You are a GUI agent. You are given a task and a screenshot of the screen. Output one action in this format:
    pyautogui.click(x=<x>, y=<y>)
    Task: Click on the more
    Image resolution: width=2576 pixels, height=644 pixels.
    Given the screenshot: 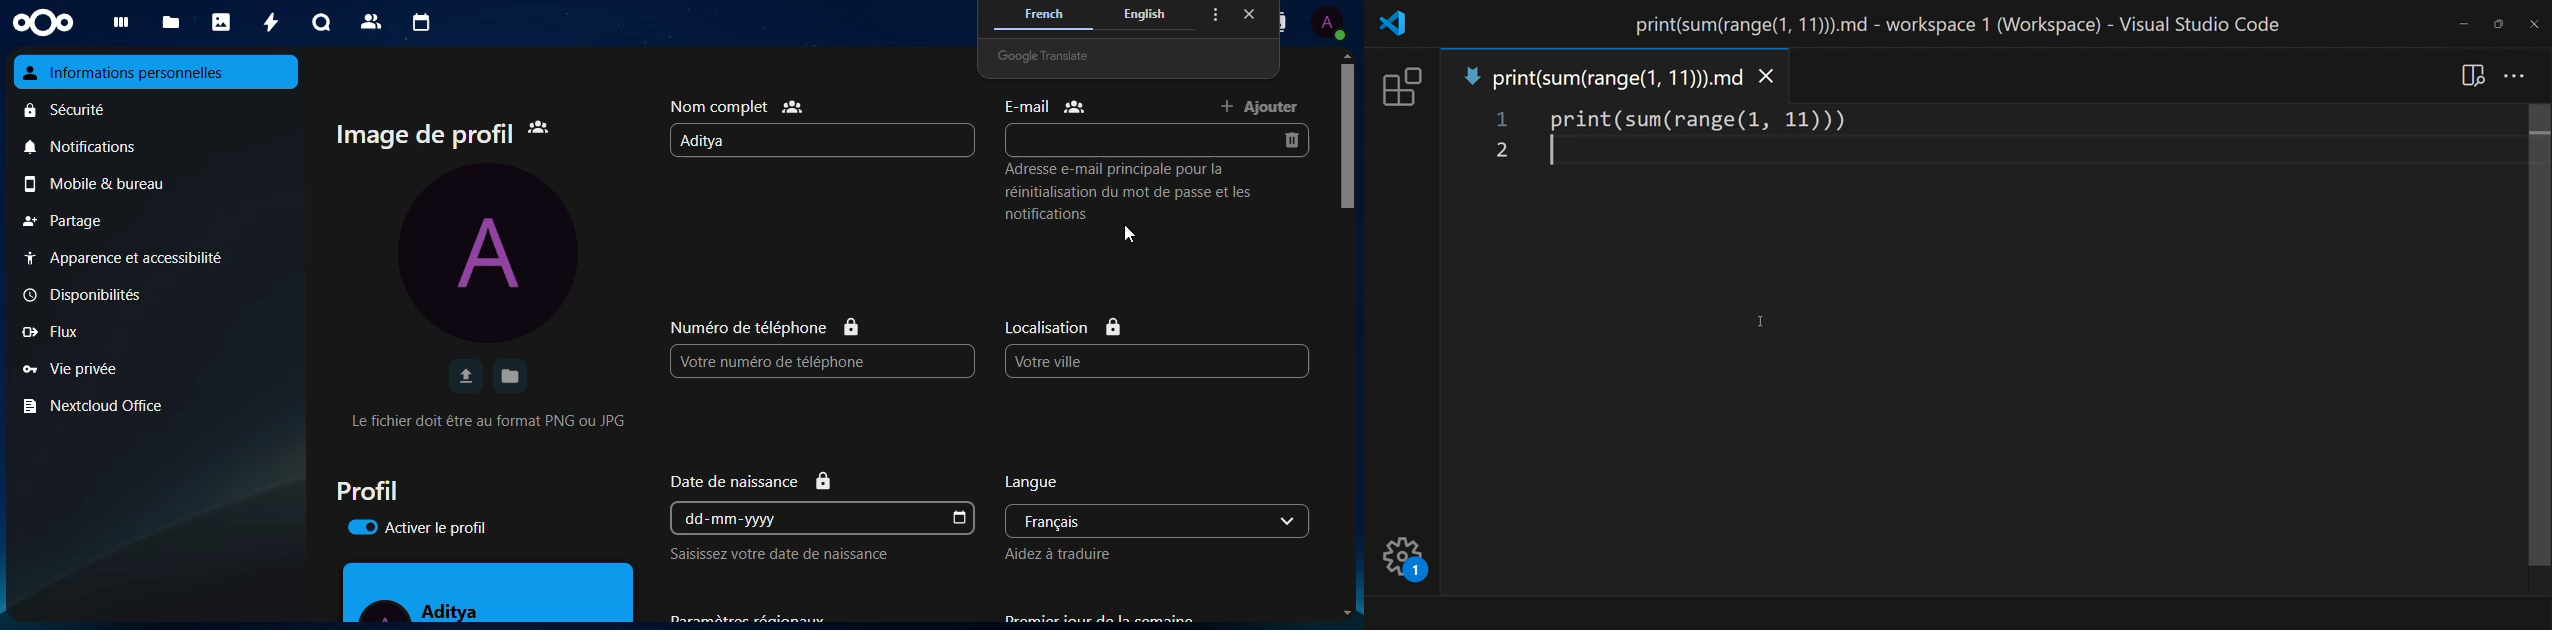 What is the action you would take?
    pyautogui.click(x=2513, y=79)
    